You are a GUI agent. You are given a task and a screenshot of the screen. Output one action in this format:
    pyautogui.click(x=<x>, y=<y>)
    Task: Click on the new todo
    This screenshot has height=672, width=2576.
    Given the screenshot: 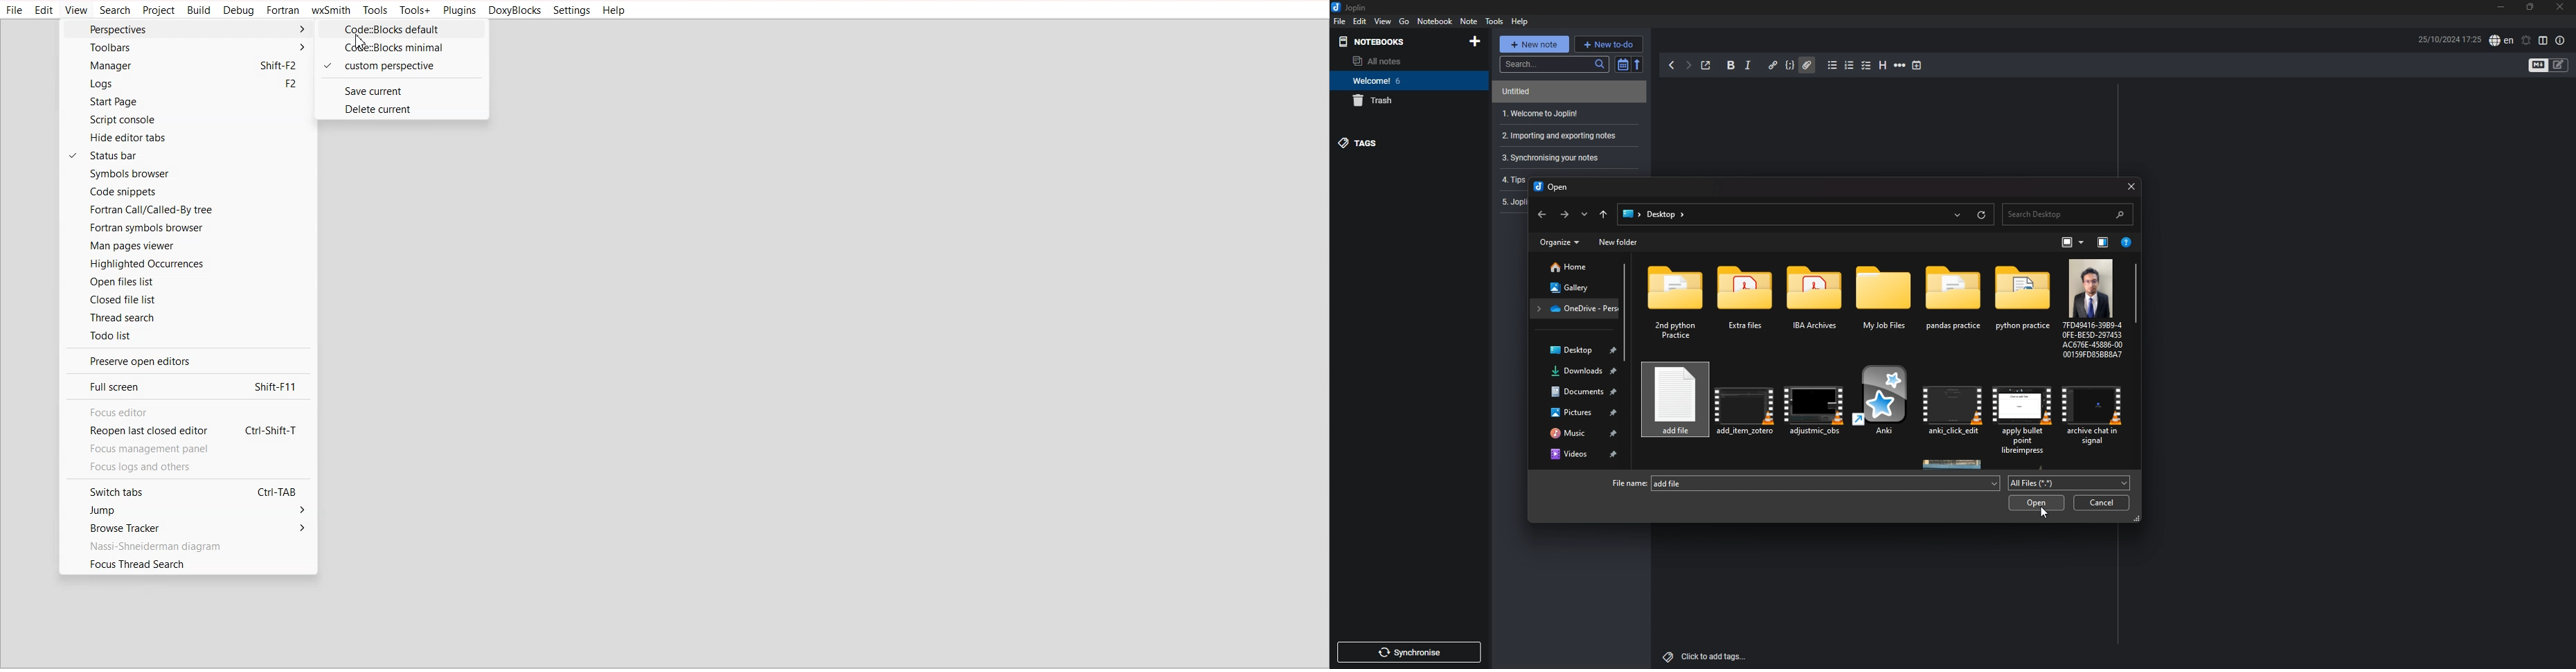 What is the action you would take?
    pyautogui.click(x=1608, y=44)
    